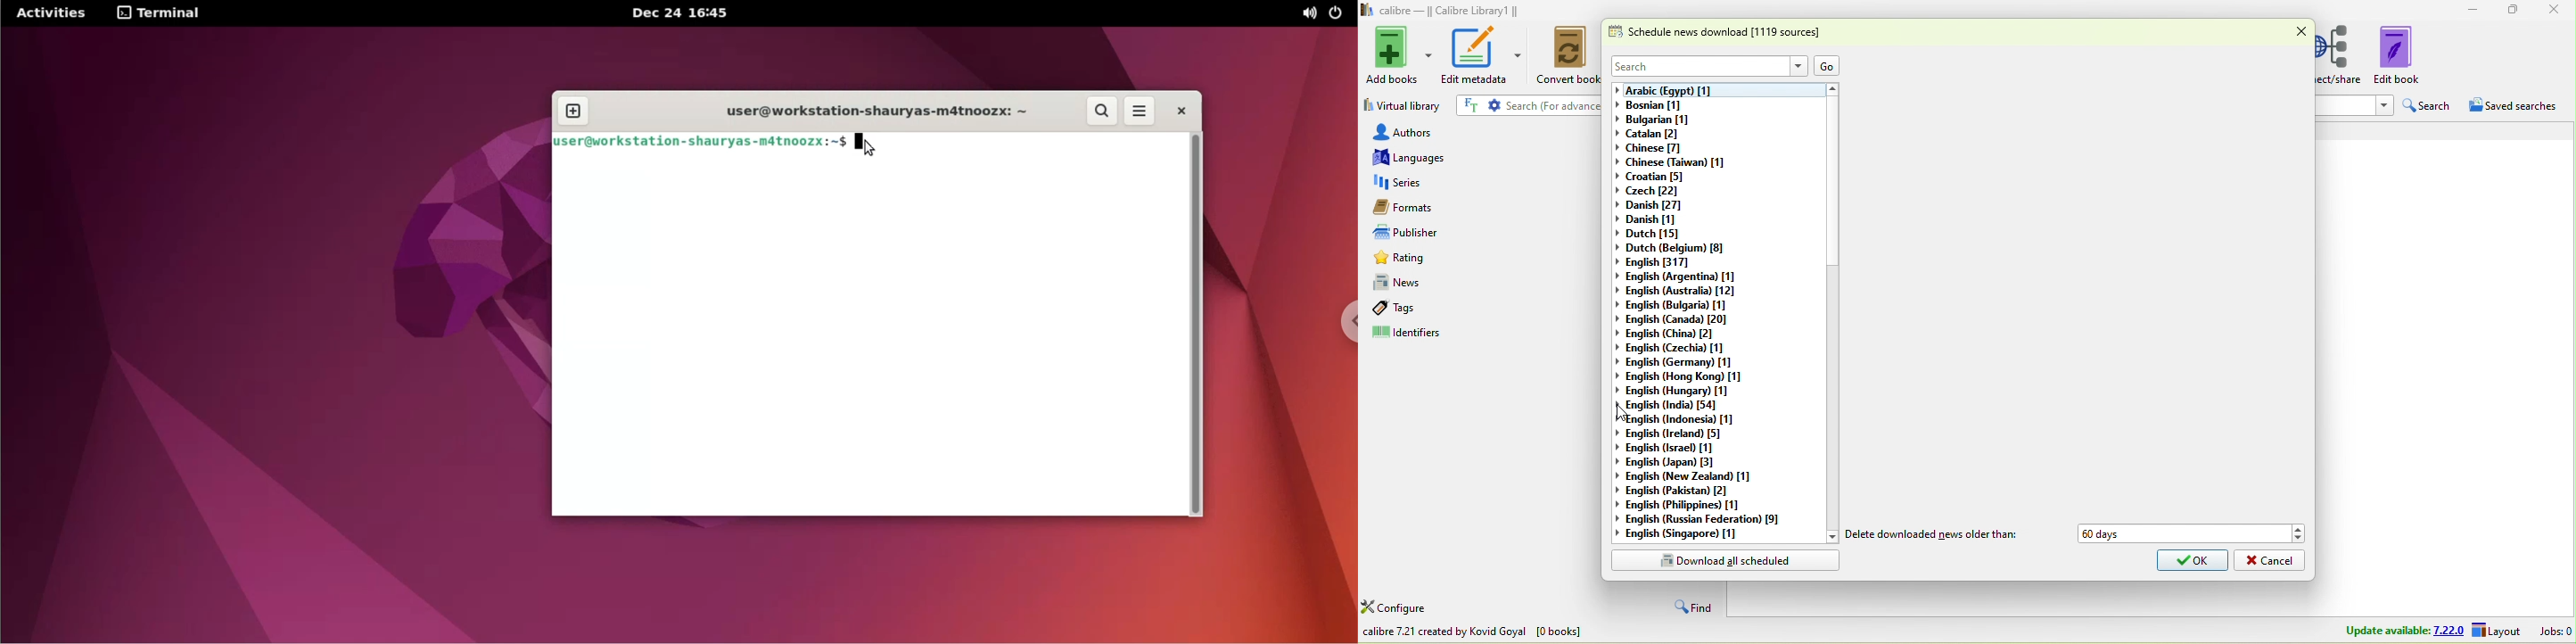 This screenshot has width=2576, height=644. Describe the element at coordinates (2498, 629) in the screenshot. I see `layout` at that location.